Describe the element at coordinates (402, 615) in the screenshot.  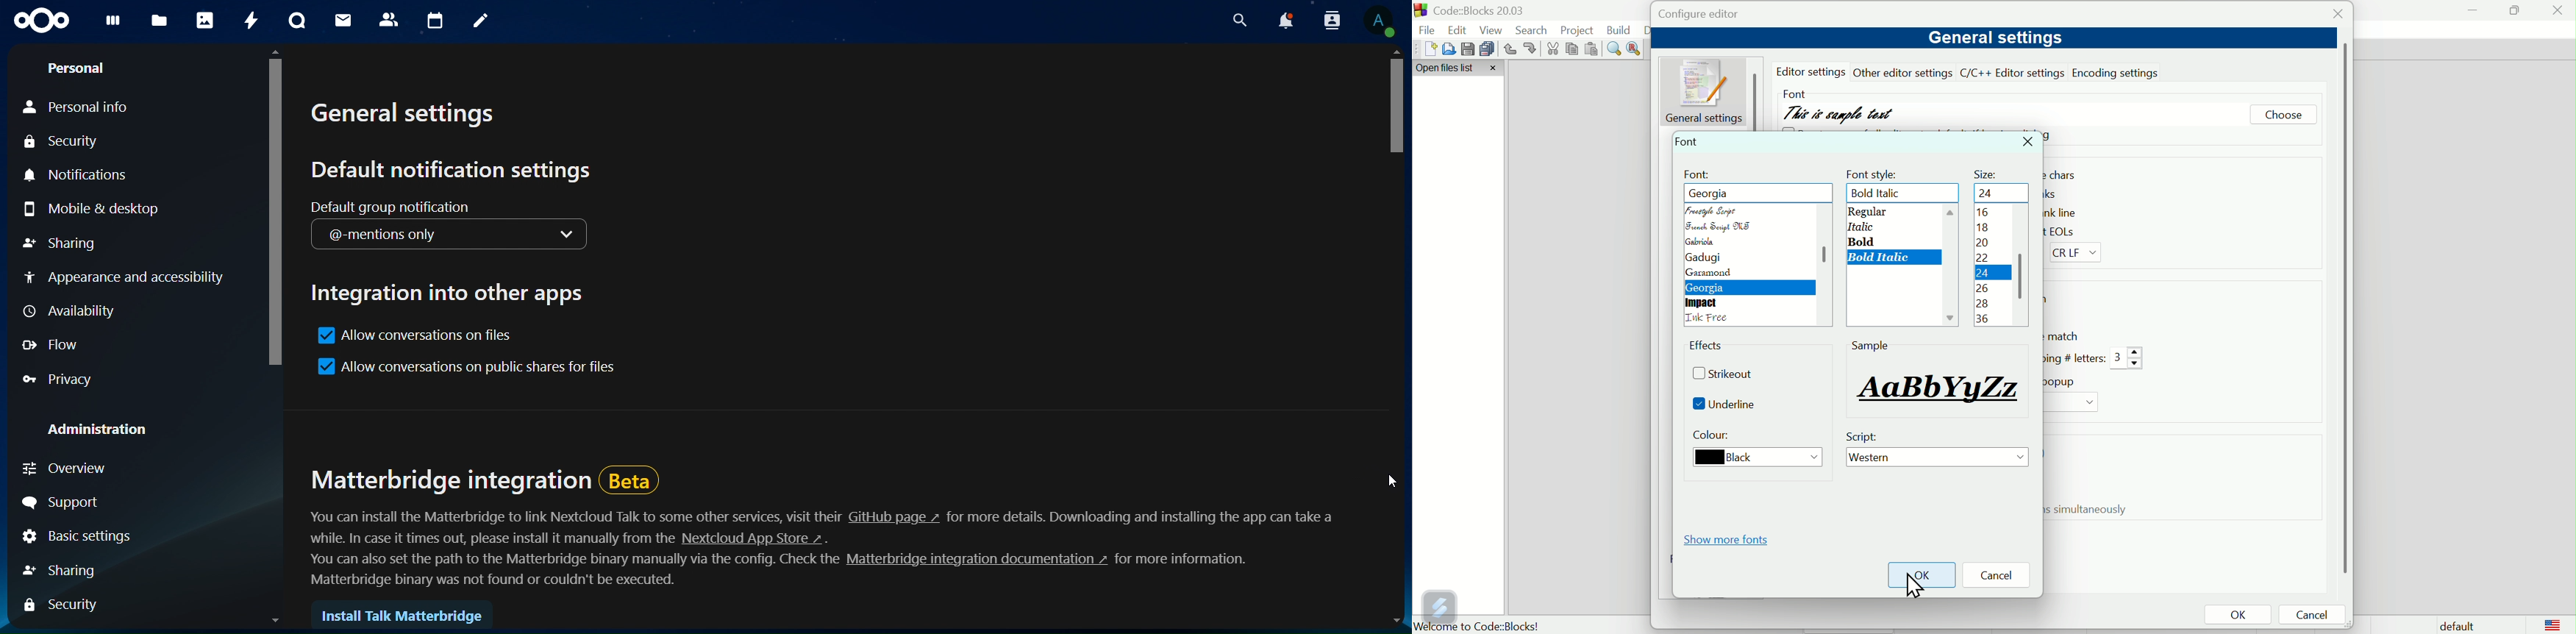
I see `install talk matterbridge` at that location.